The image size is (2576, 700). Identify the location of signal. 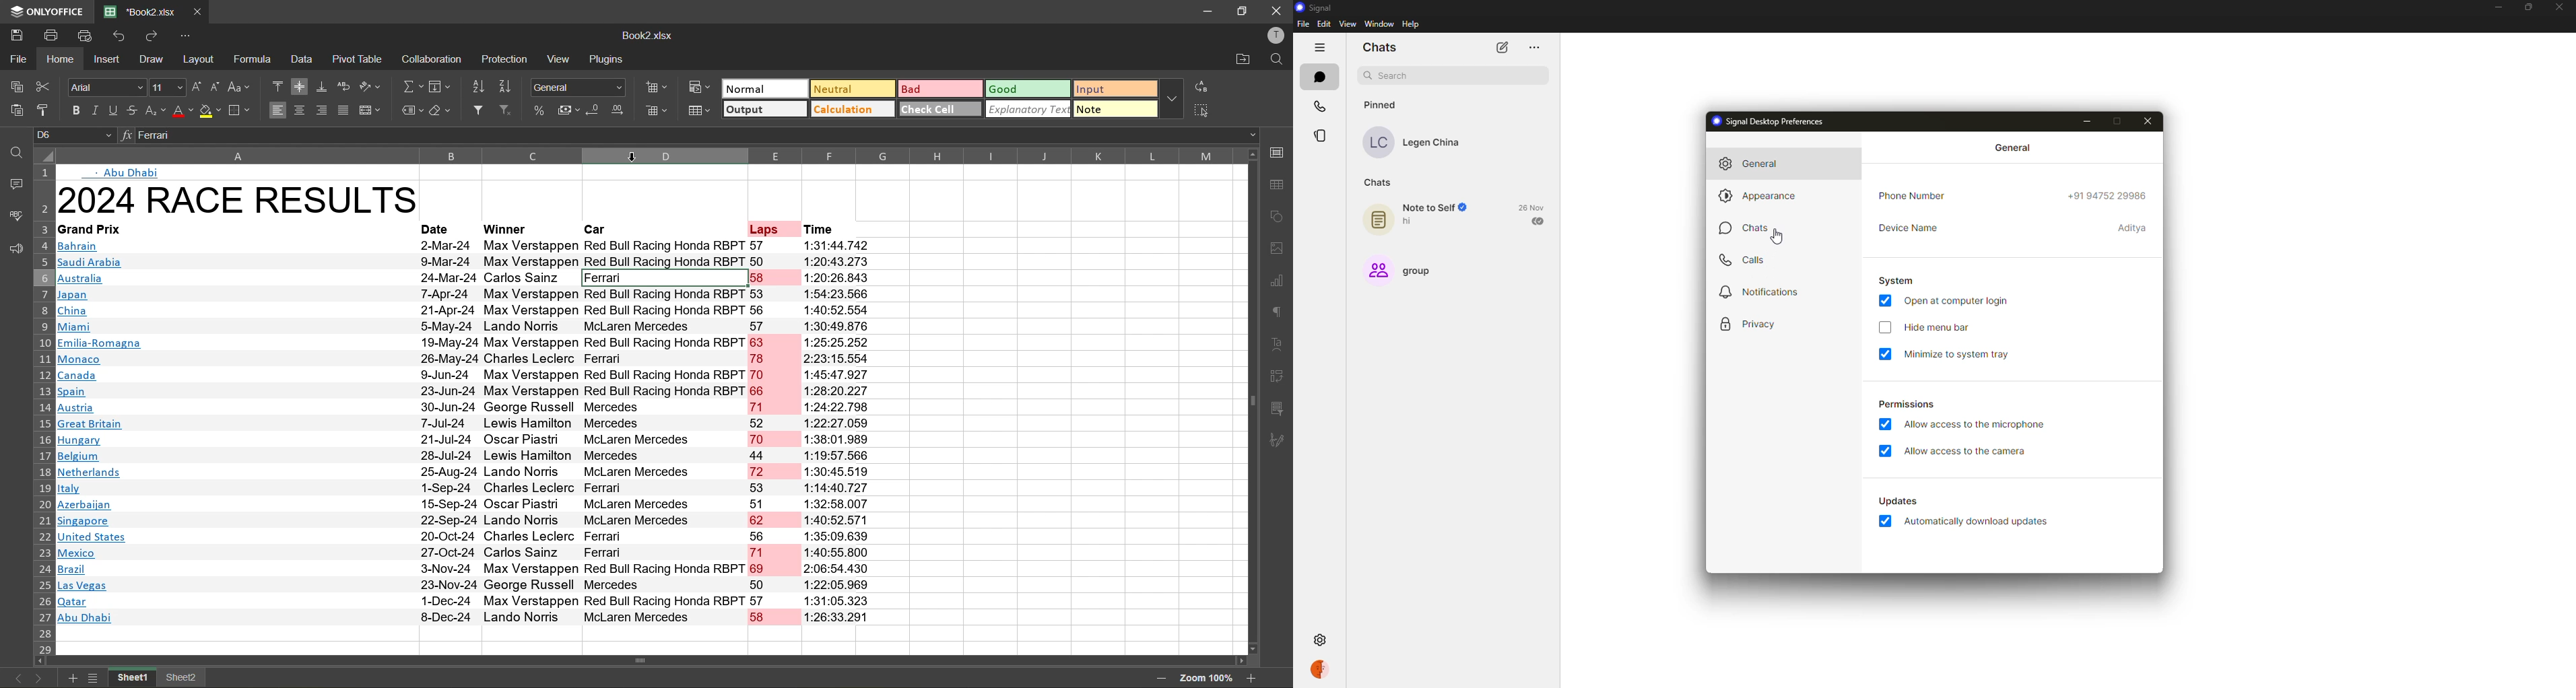
(1318, 9).